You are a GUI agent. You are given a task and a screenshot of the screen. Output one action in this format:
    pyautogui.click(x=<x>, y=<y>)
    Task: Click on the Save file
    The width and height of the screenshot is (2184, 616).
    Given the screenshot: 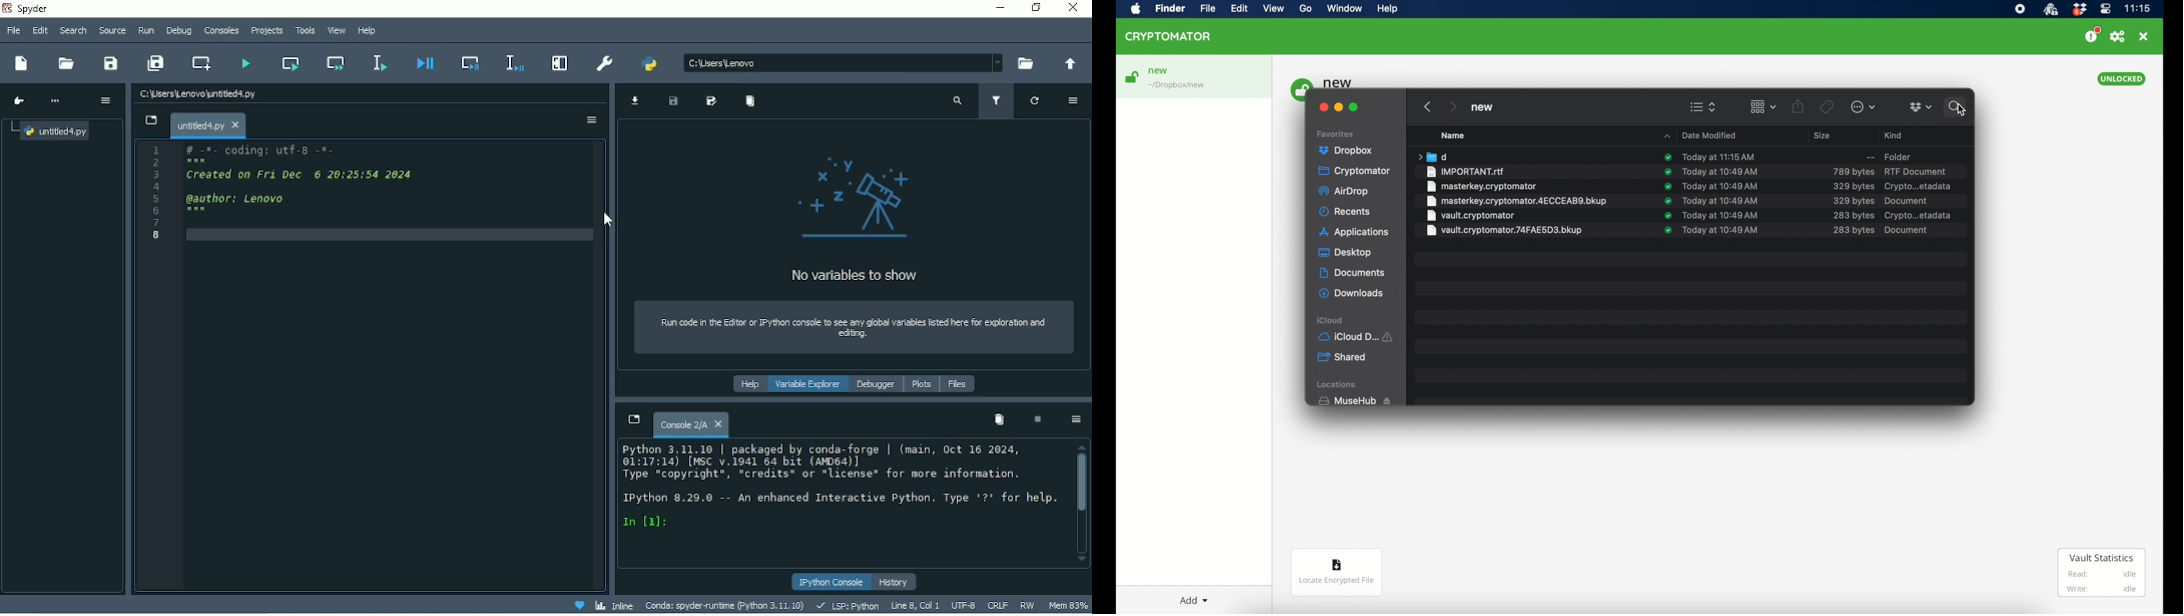 What is the action you would take?
    pyautogui.click(x=112, y=63)
    